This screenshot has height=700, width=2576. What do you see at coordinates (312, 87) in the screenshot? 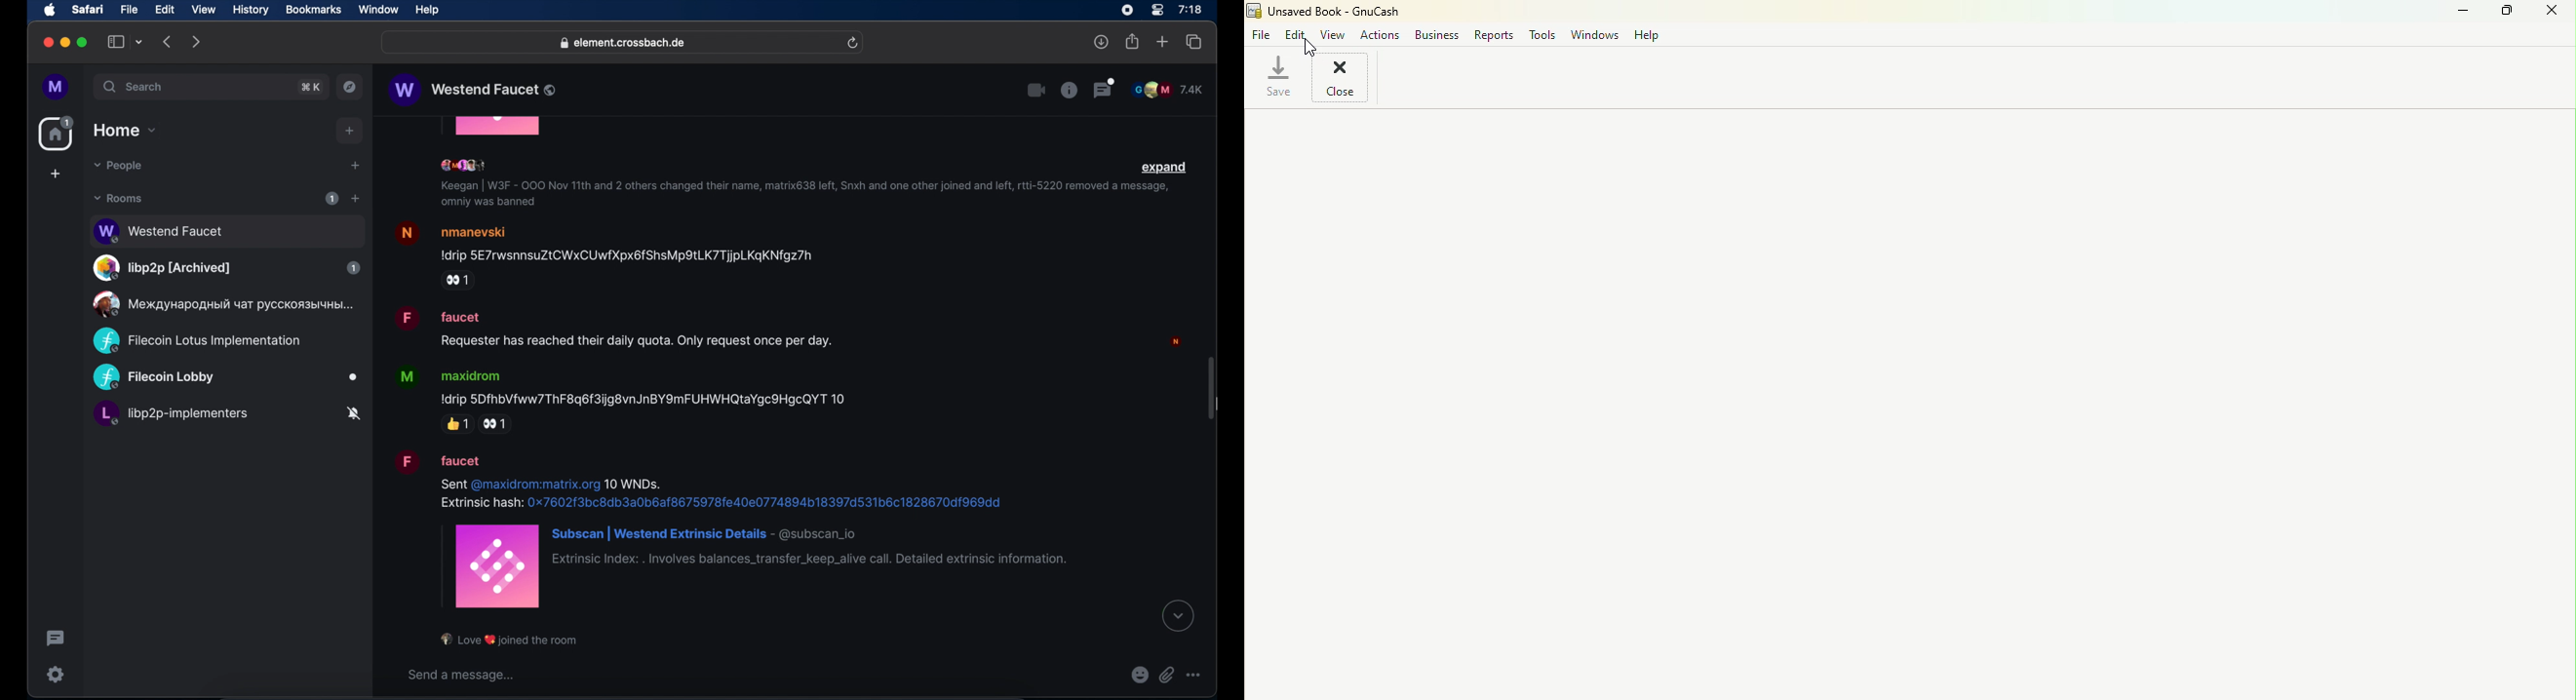
I see `search shortcut` at bounding box center [312, 87].